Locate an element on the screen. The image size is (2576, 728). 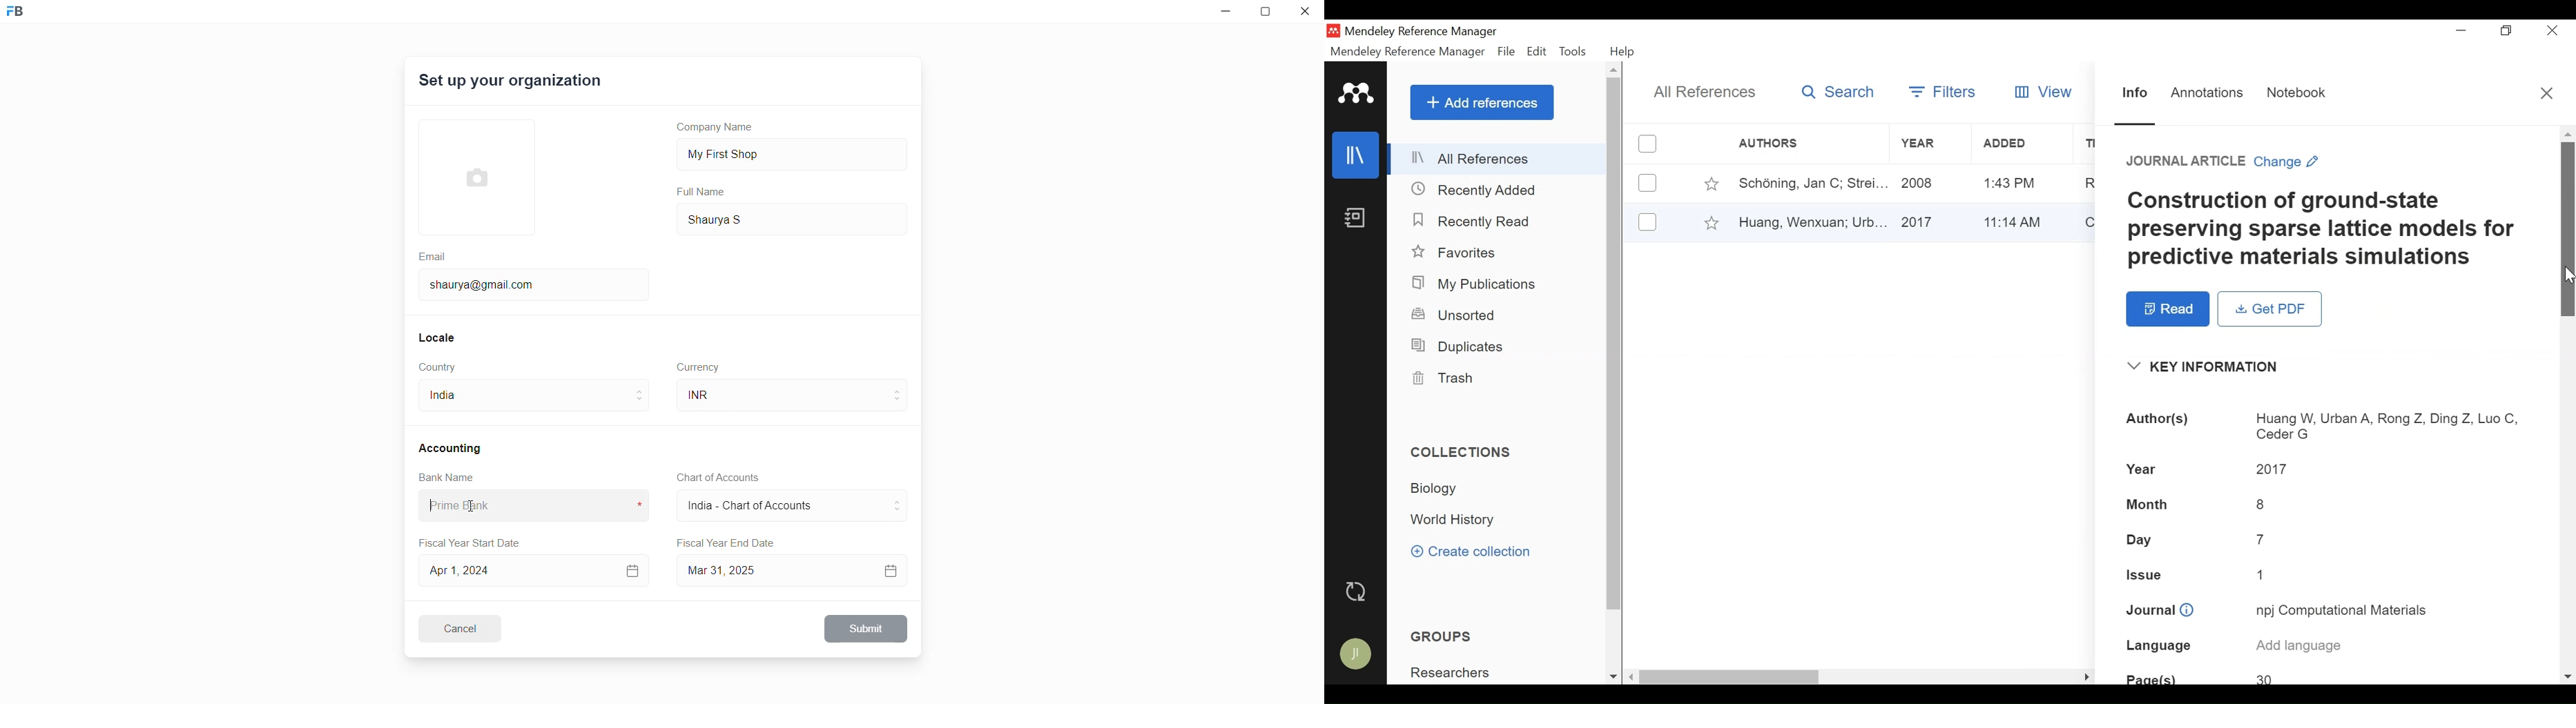
Information is located at coordinates (2136, 94).